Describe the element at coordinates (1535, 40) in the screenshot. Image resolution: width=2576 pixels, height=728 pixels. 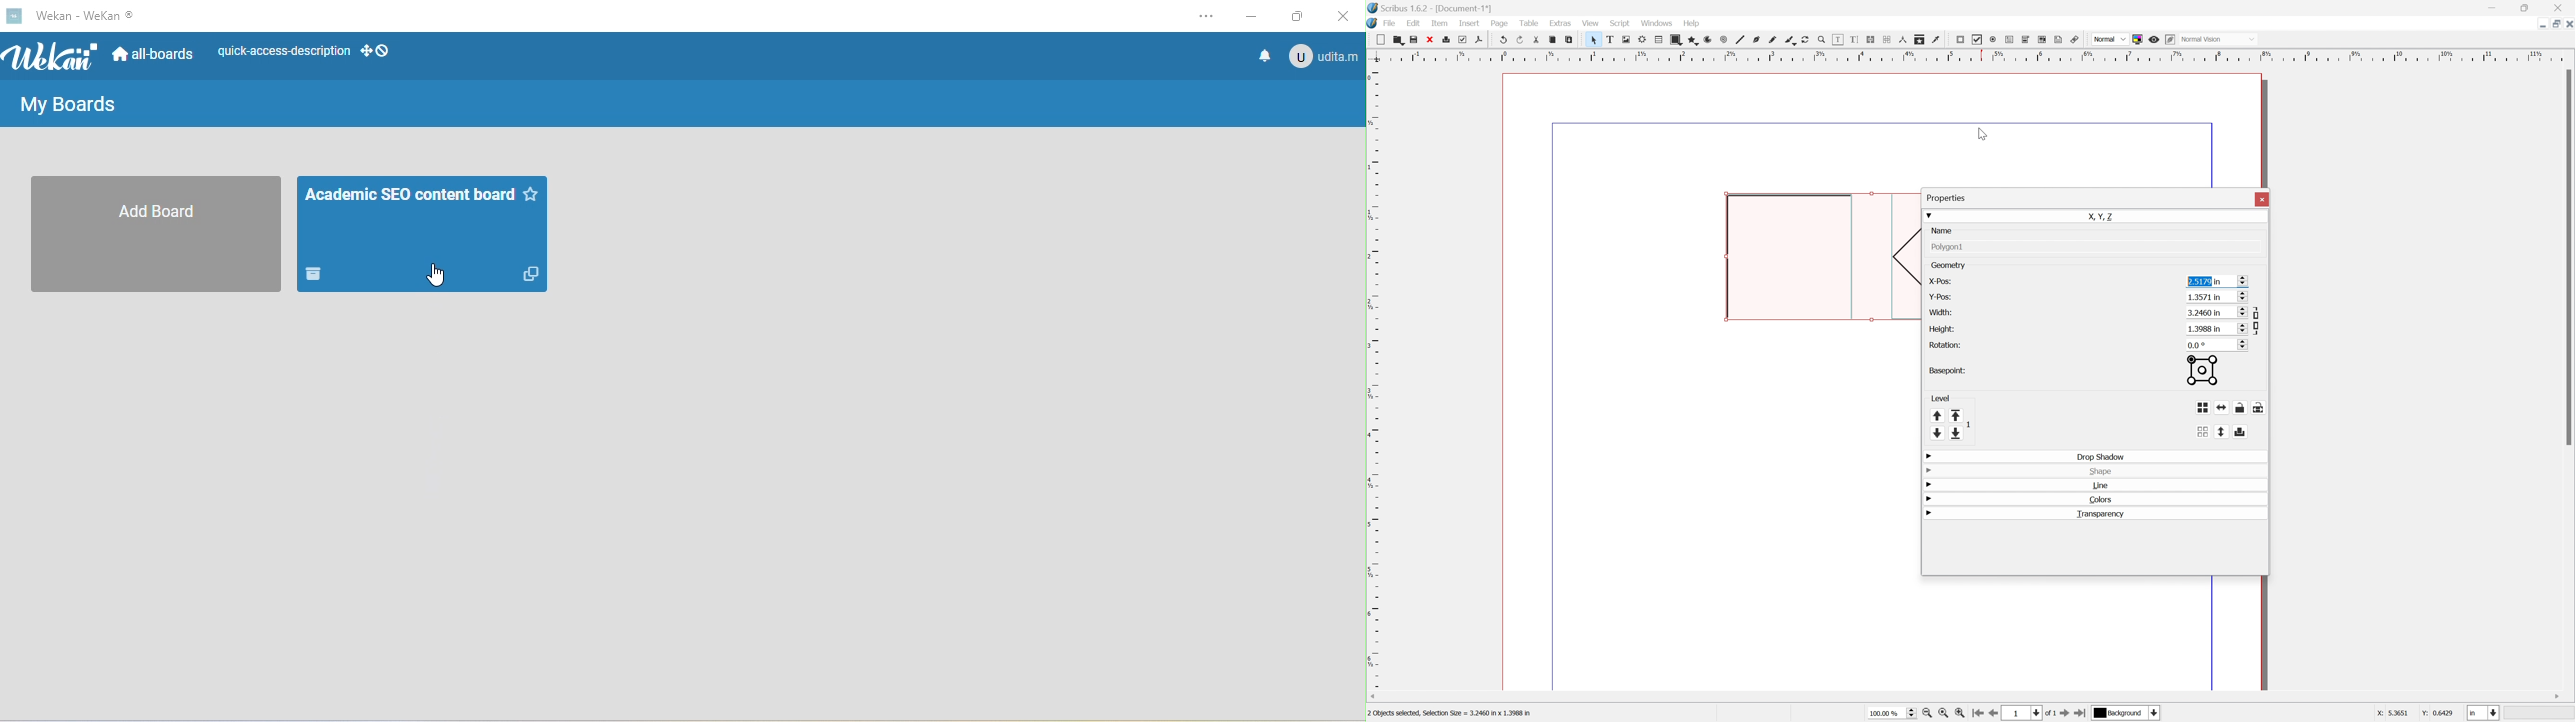
I see `cut` at that location.